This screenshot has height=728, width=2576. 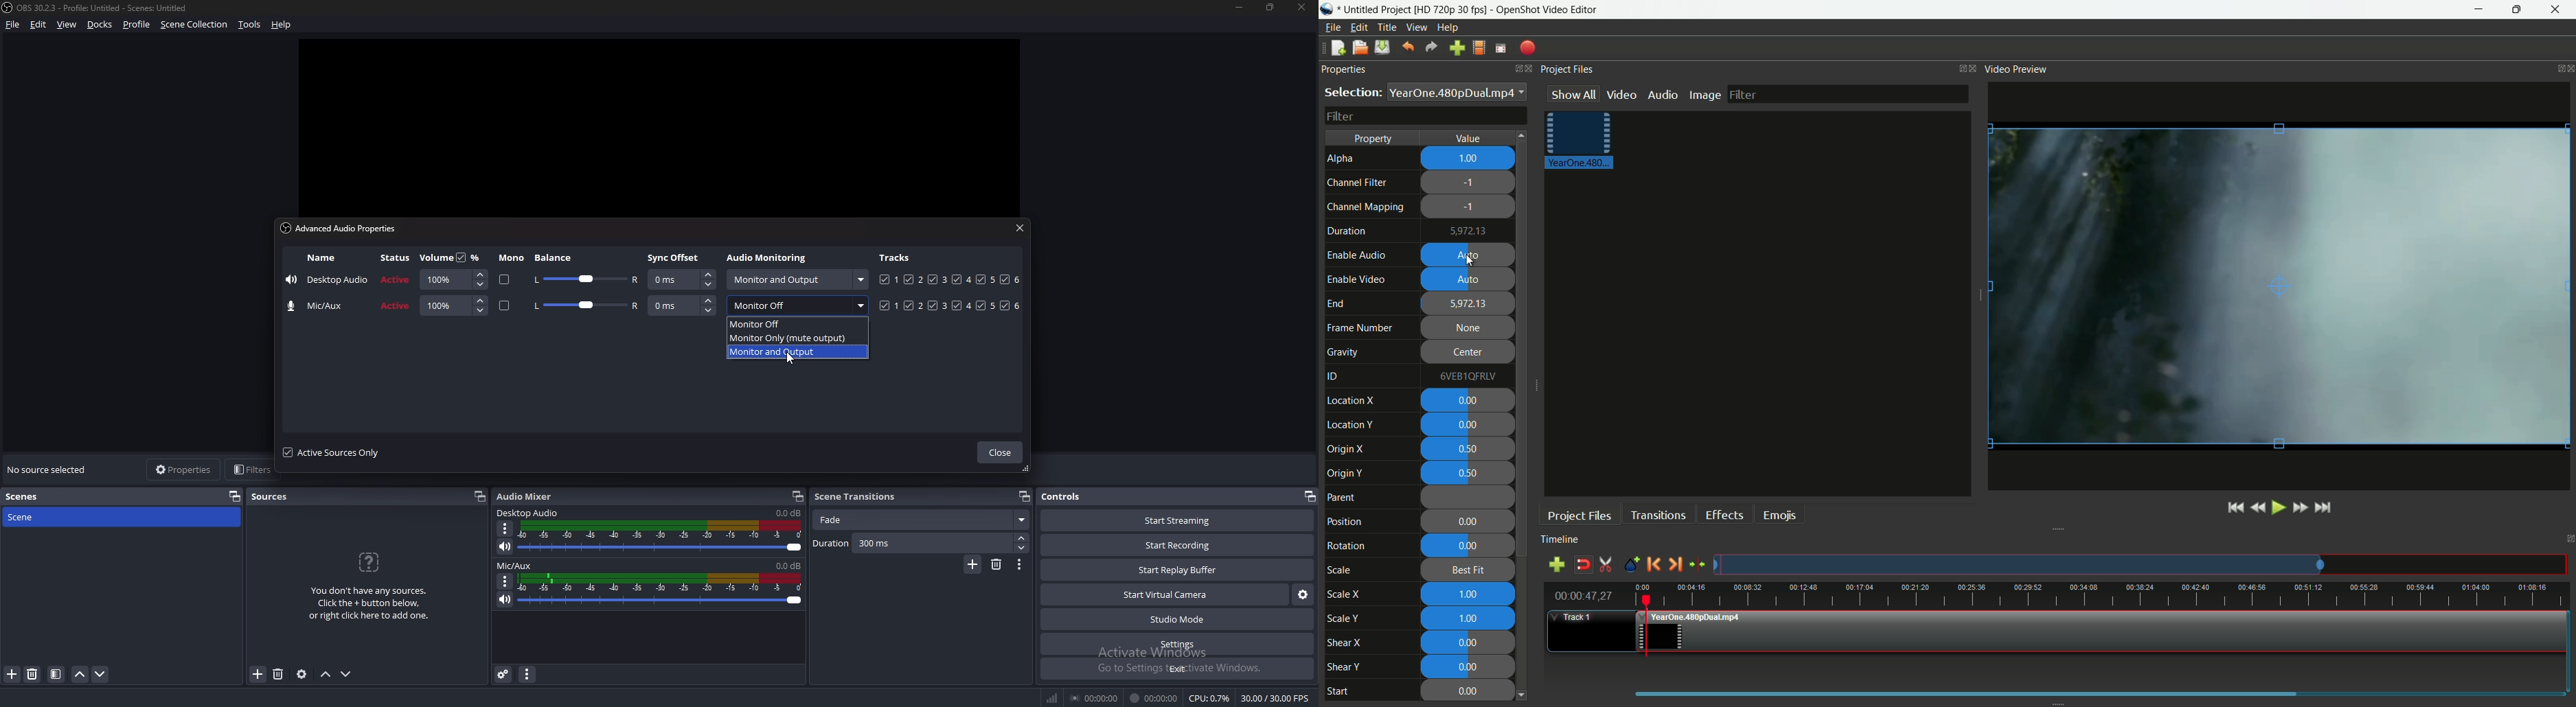 What do you see at coordinates (1238, 8) in the screenshot?
I see `minimize` at bounding box center [1238, 8].